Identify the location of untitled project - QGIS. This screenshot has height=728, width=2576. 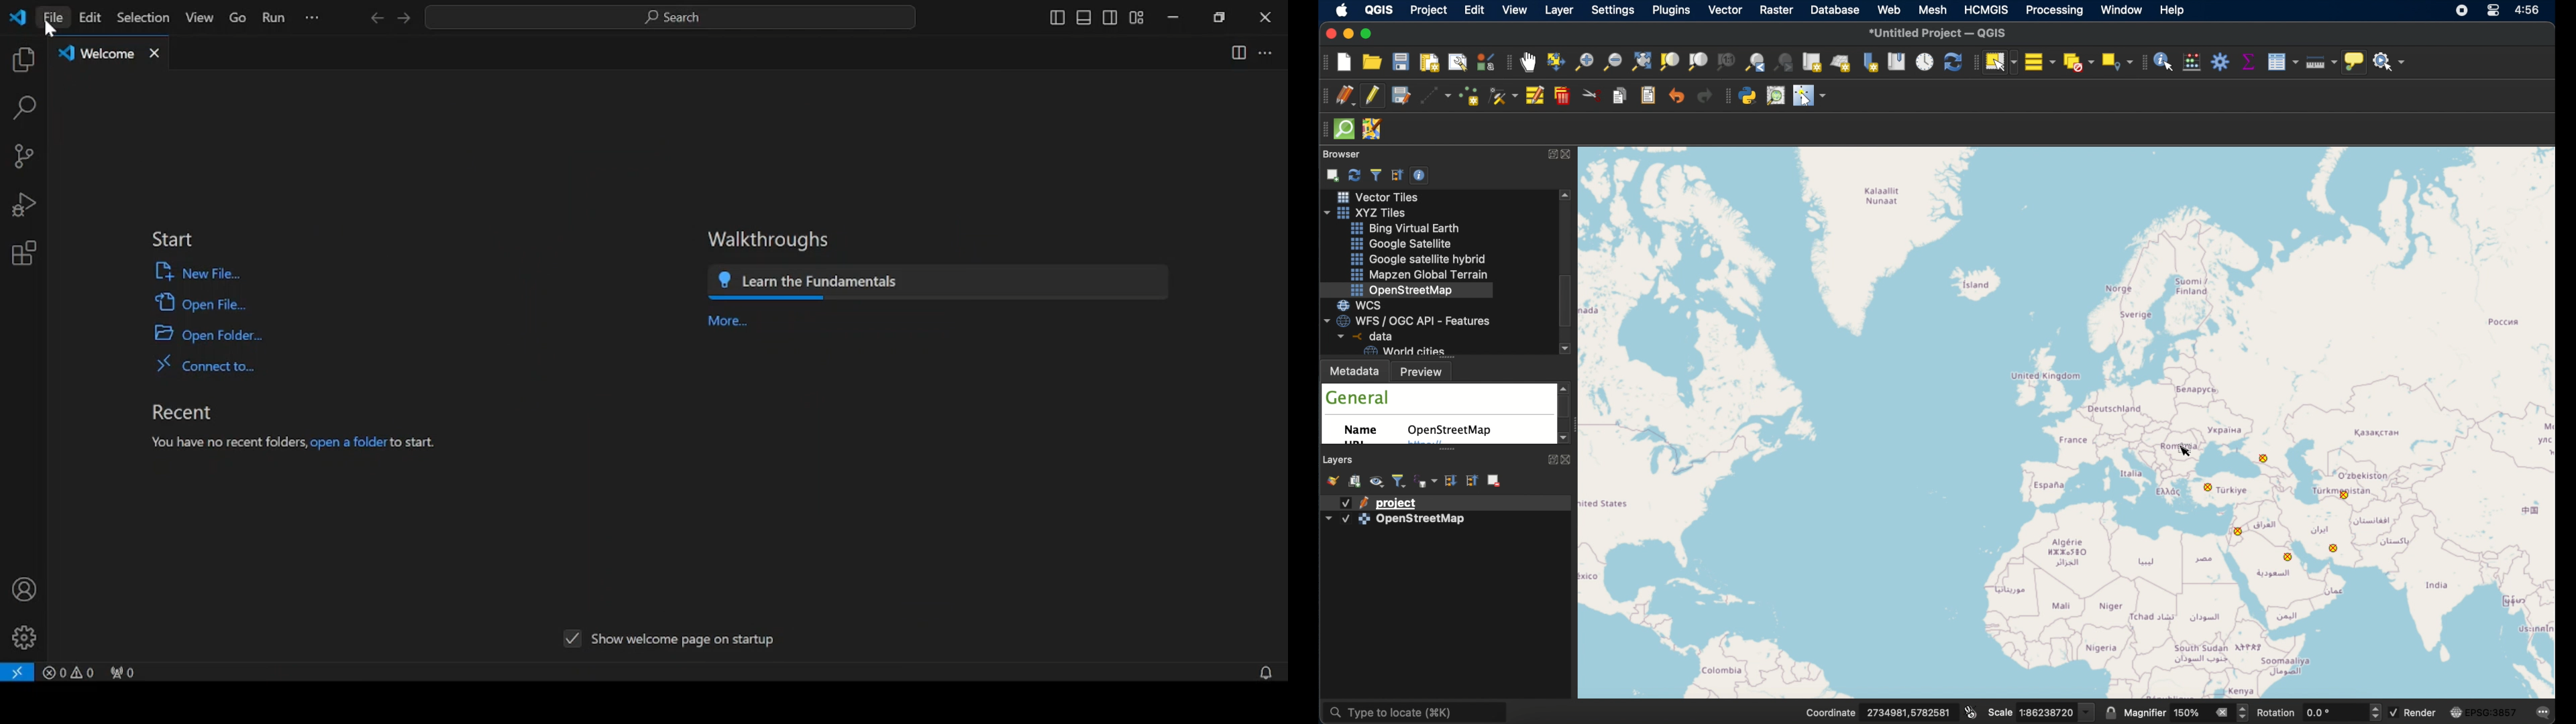
(1938, 32).